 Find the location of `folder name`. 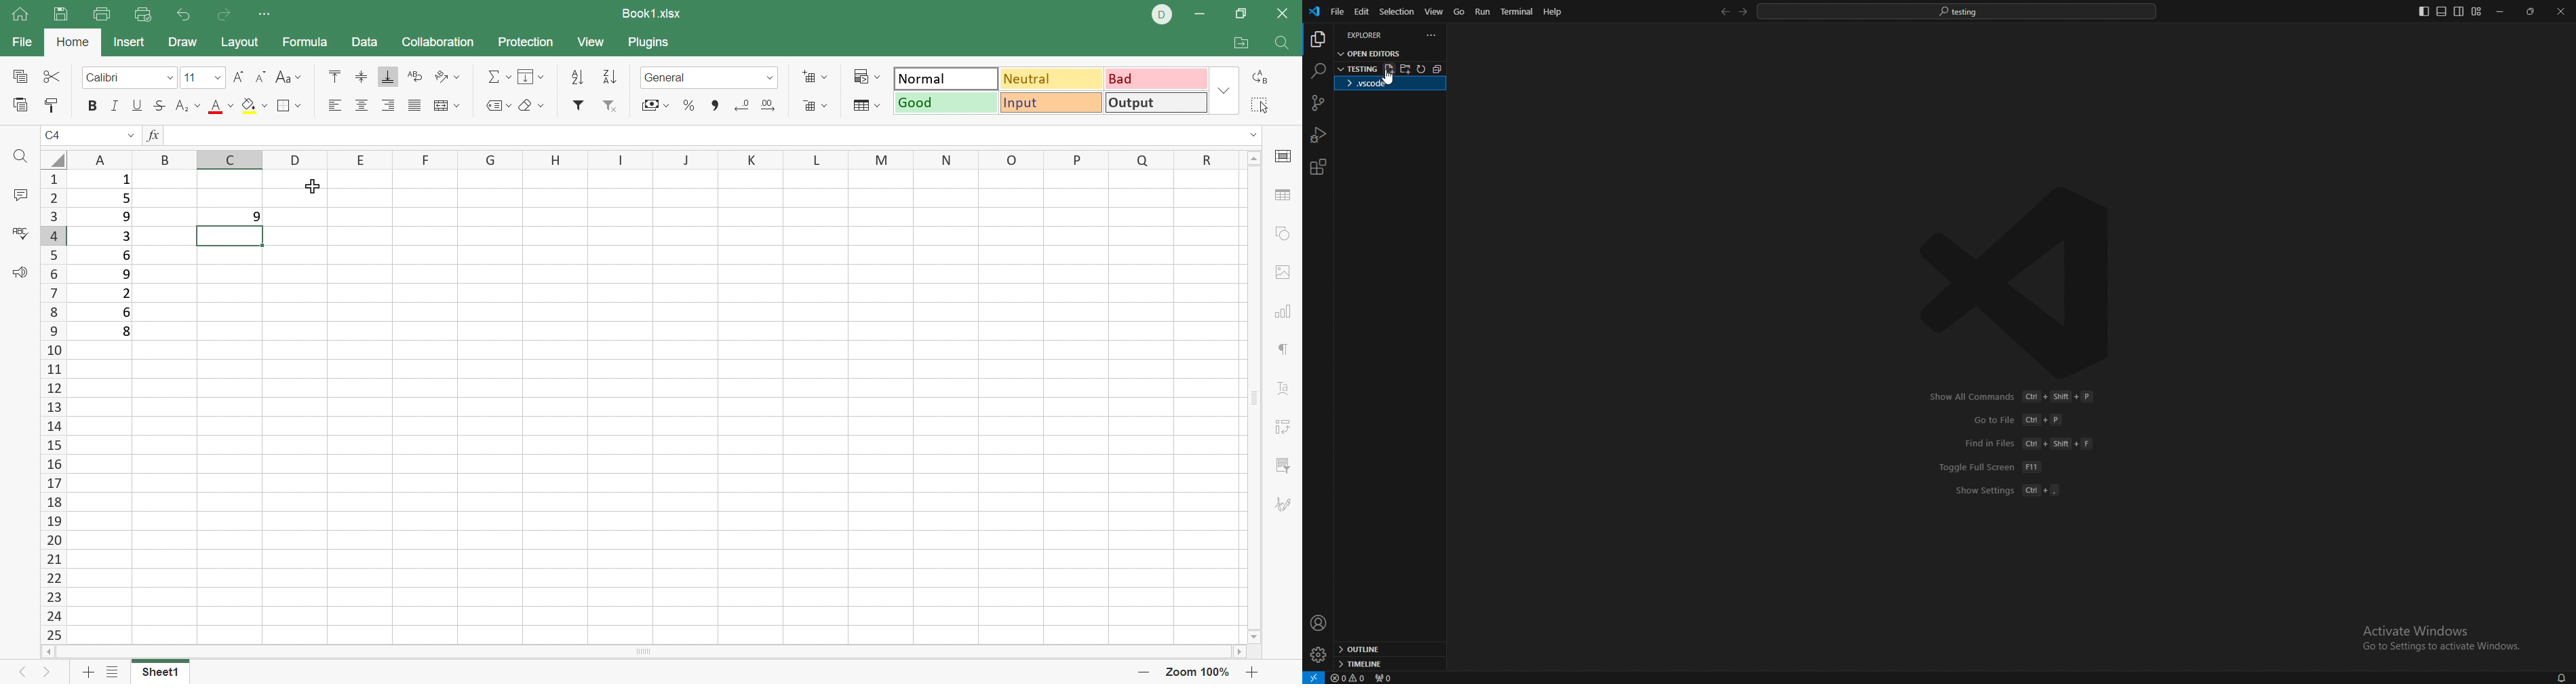

folder name is located at coordinates (1379, 83).